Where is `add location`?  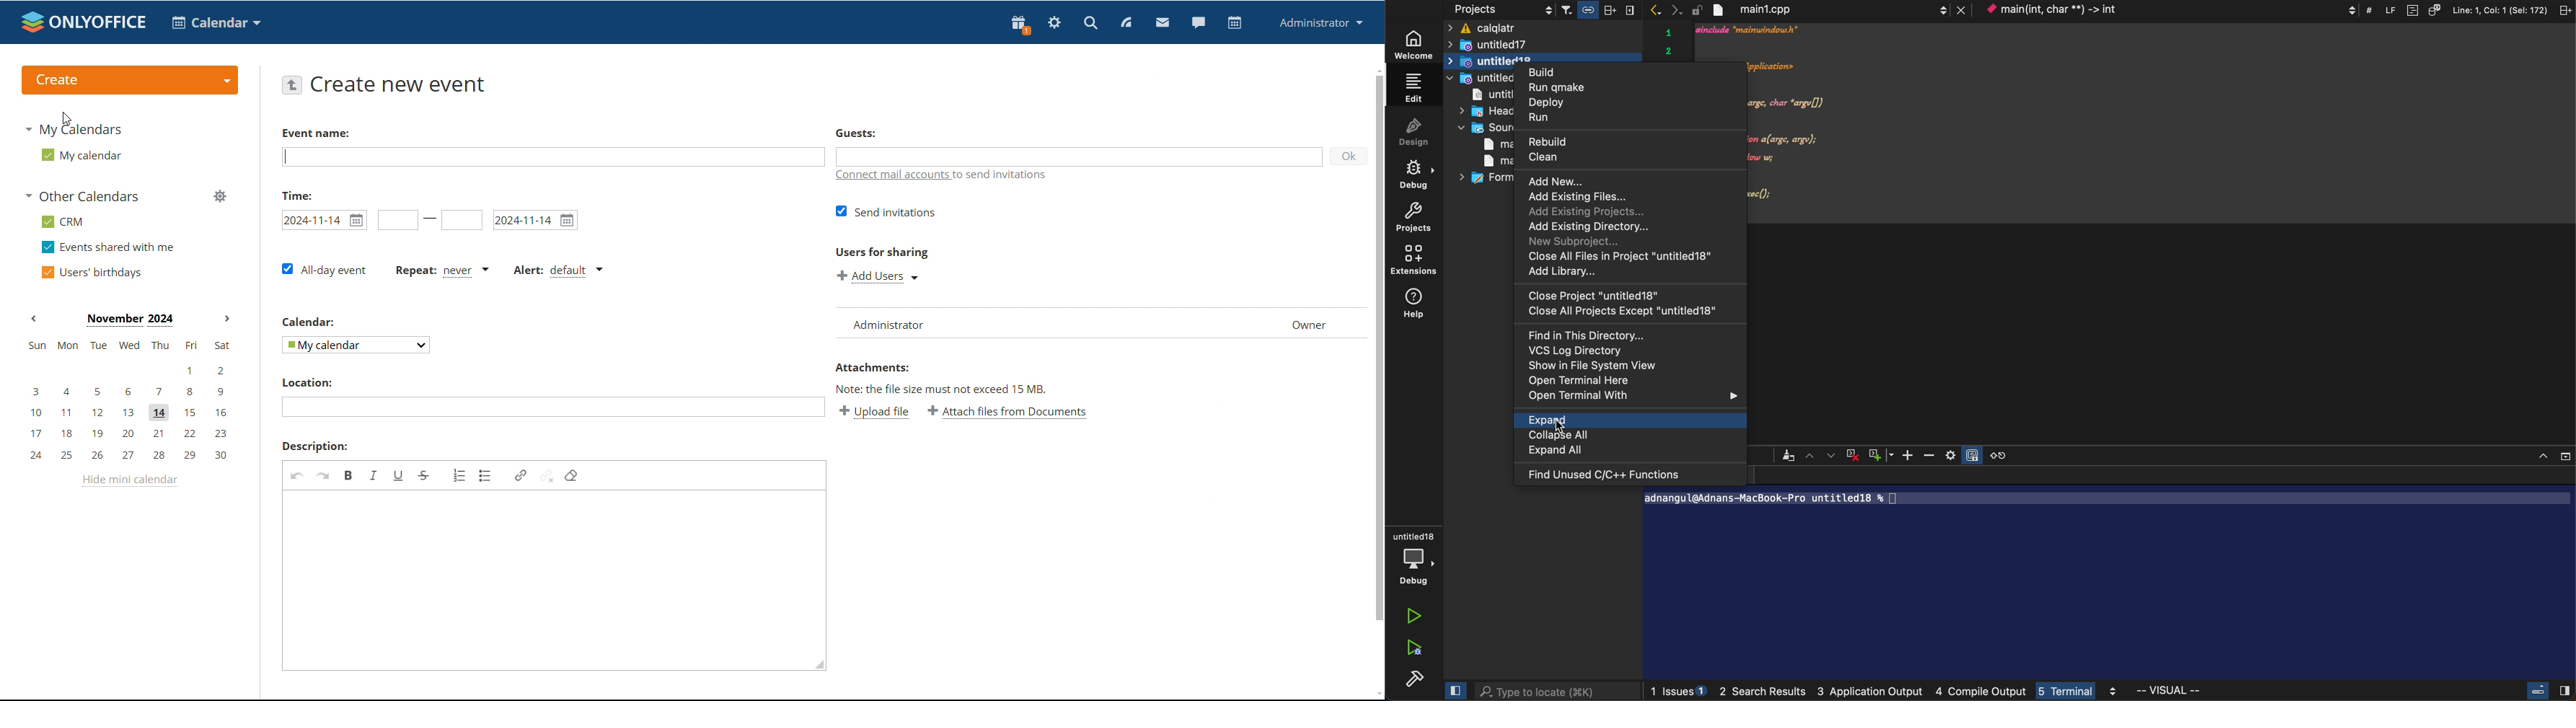 add location is located at coordinates (552, 407).